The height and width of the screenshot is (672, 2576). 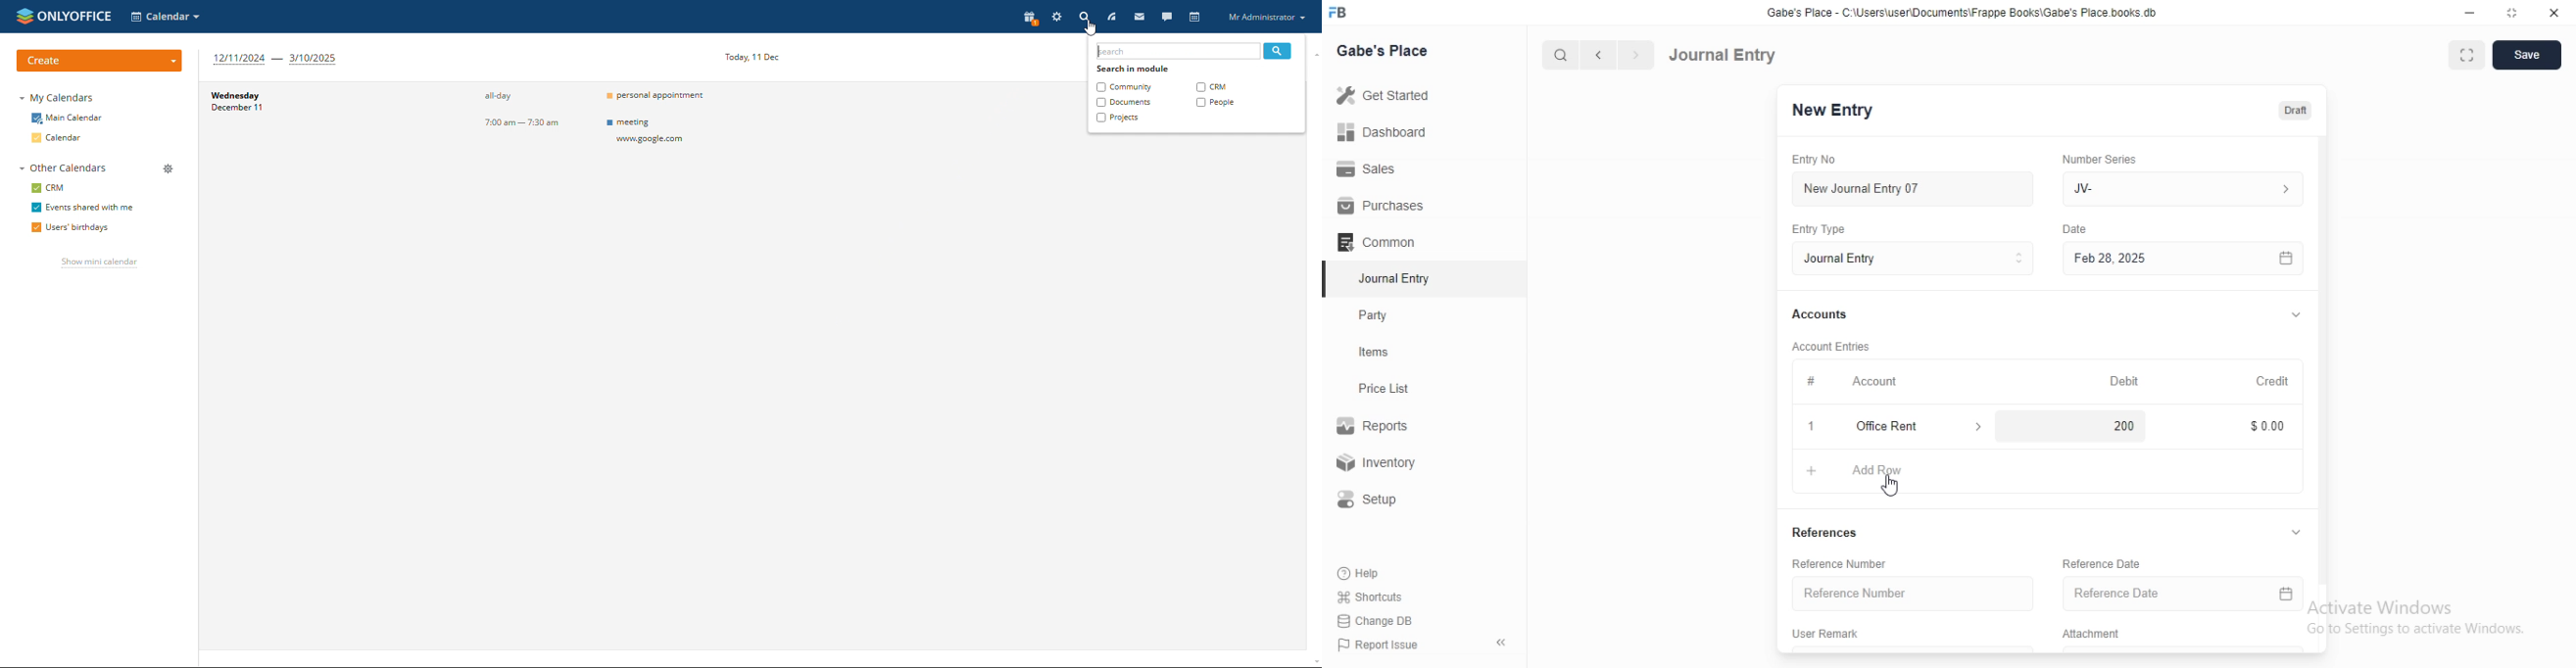 What do you see at coordinates (2091, 635) in the screenshot?
I see `Attachment` at bounding box center [2091, 635].